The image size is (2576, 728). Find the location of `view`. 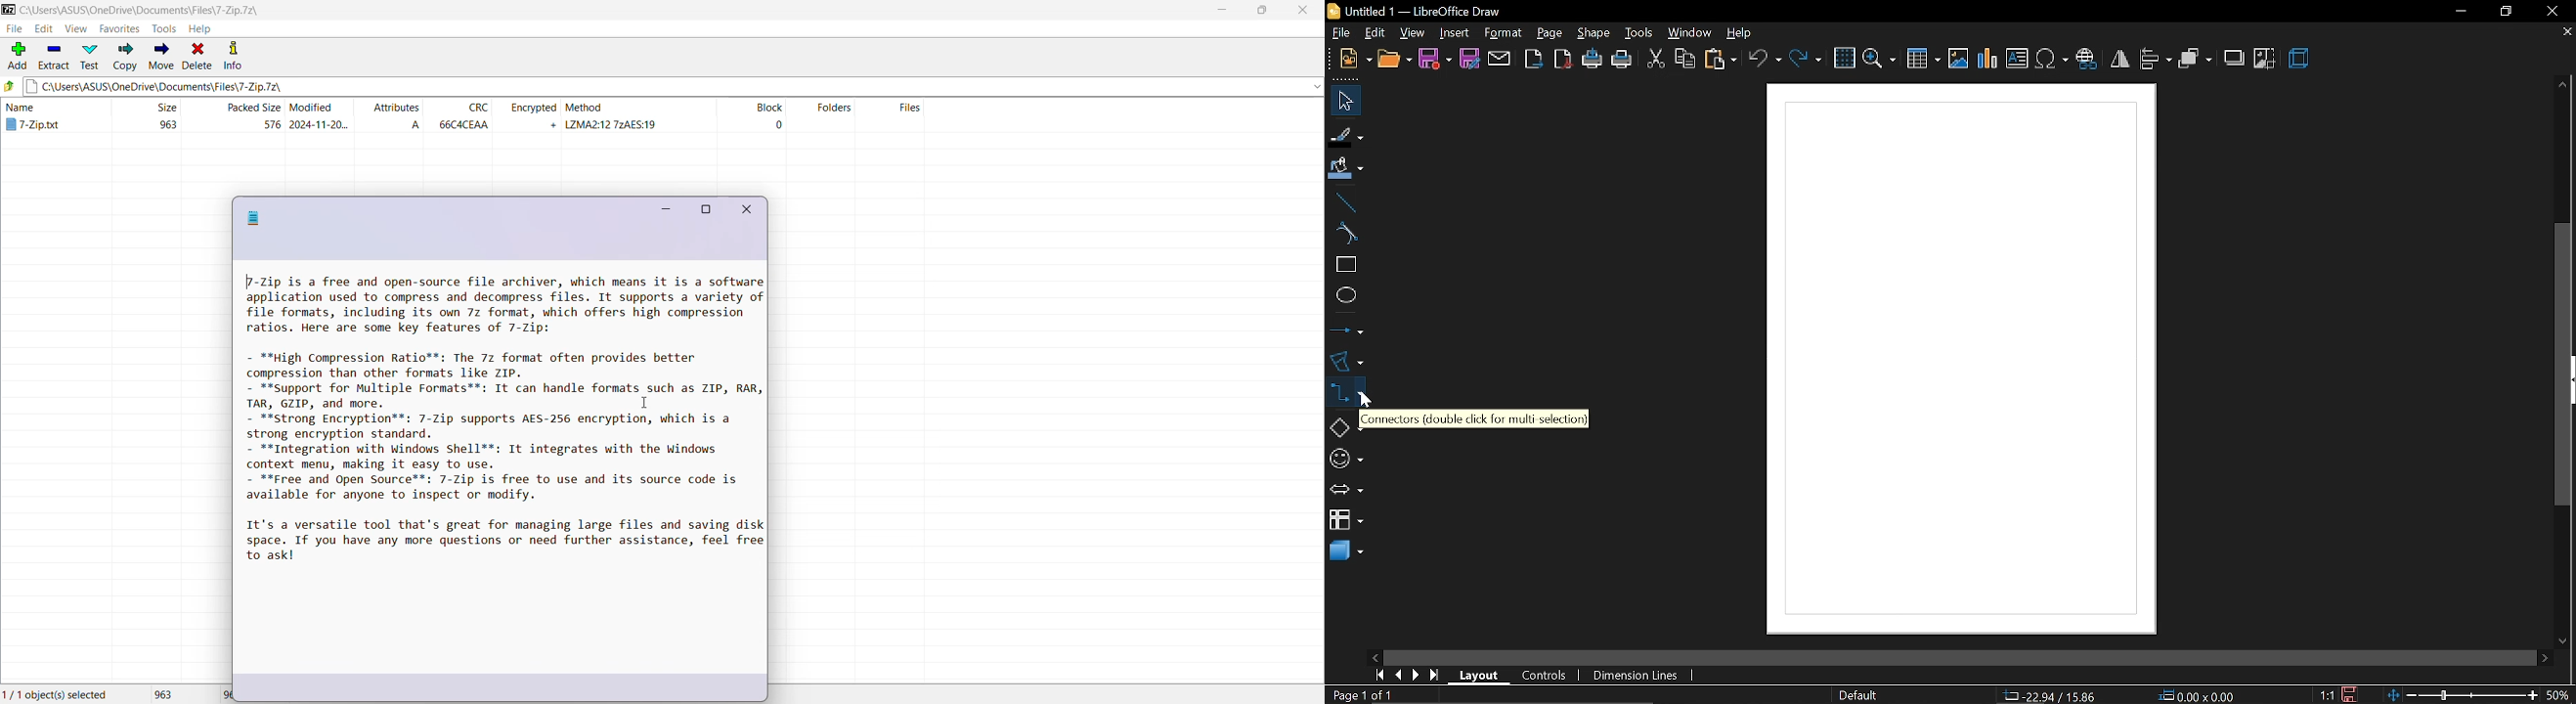

view is located at coordinates (1413, 31).